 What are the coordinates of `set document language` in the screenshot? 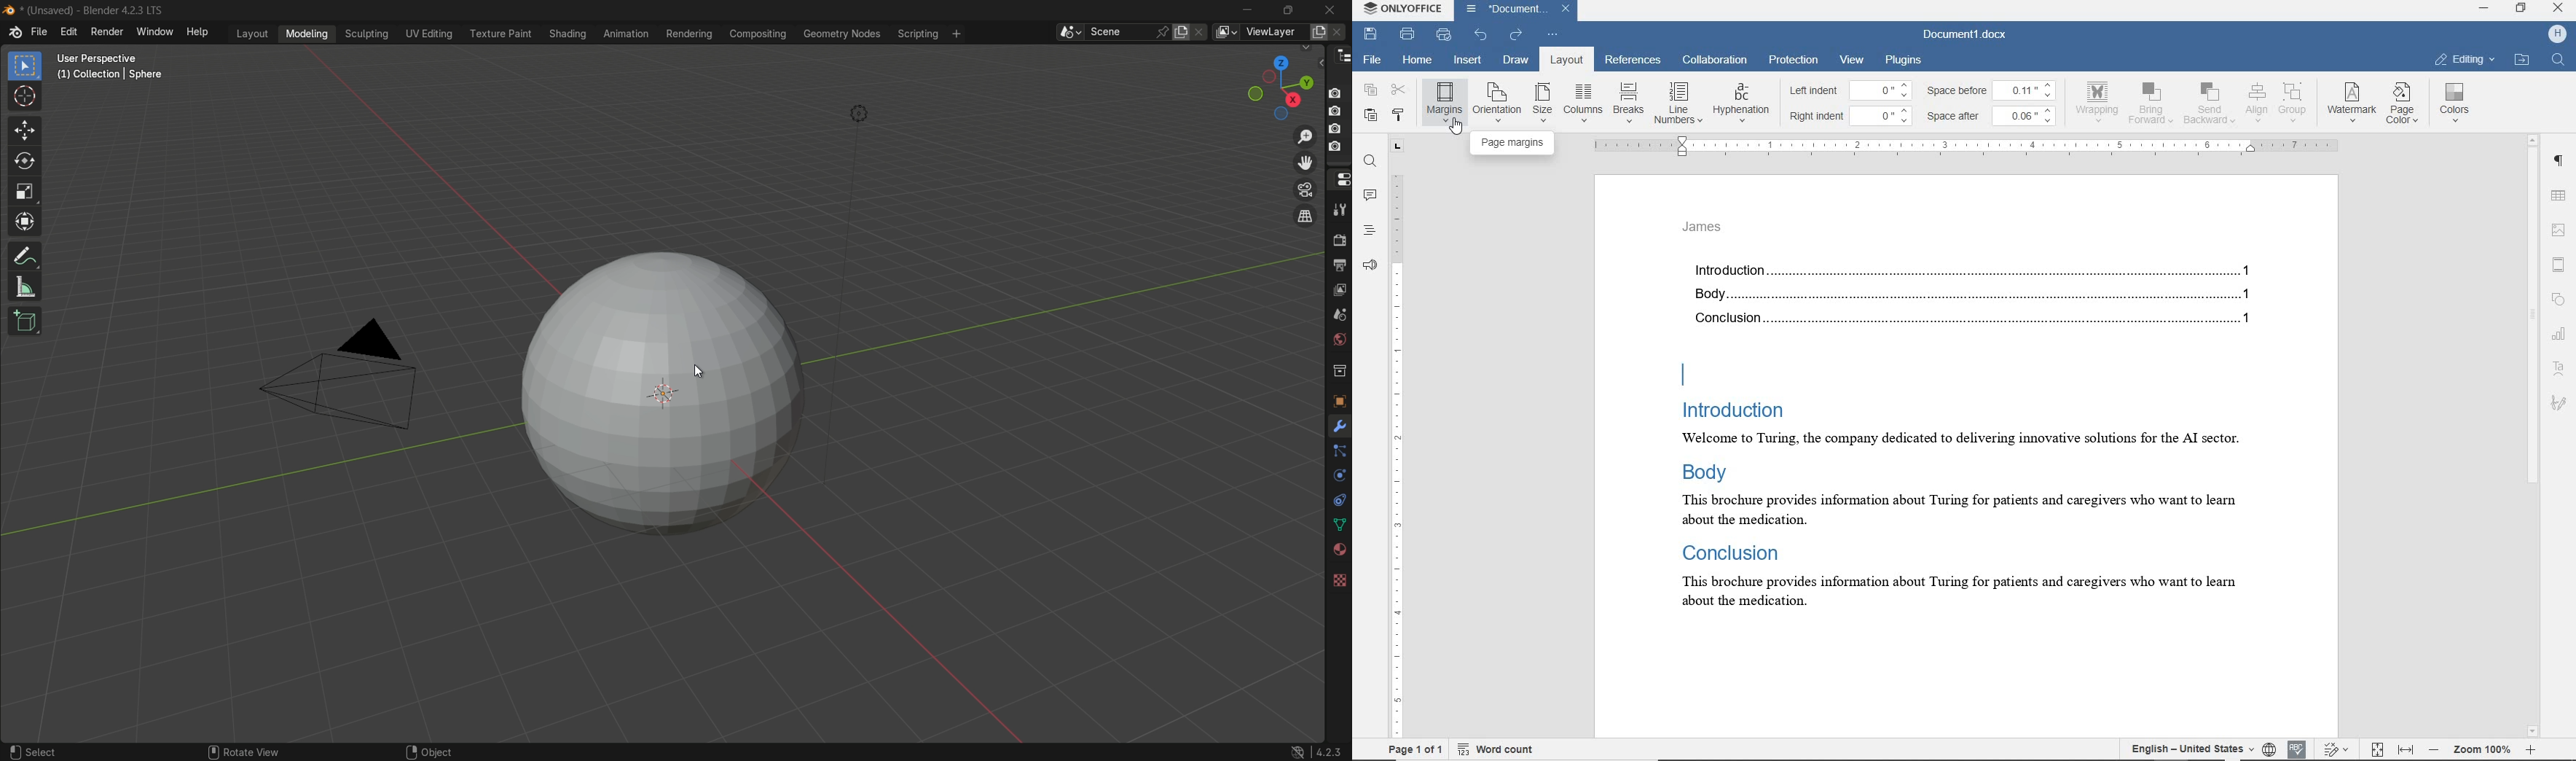 It's located at (2269, 747).